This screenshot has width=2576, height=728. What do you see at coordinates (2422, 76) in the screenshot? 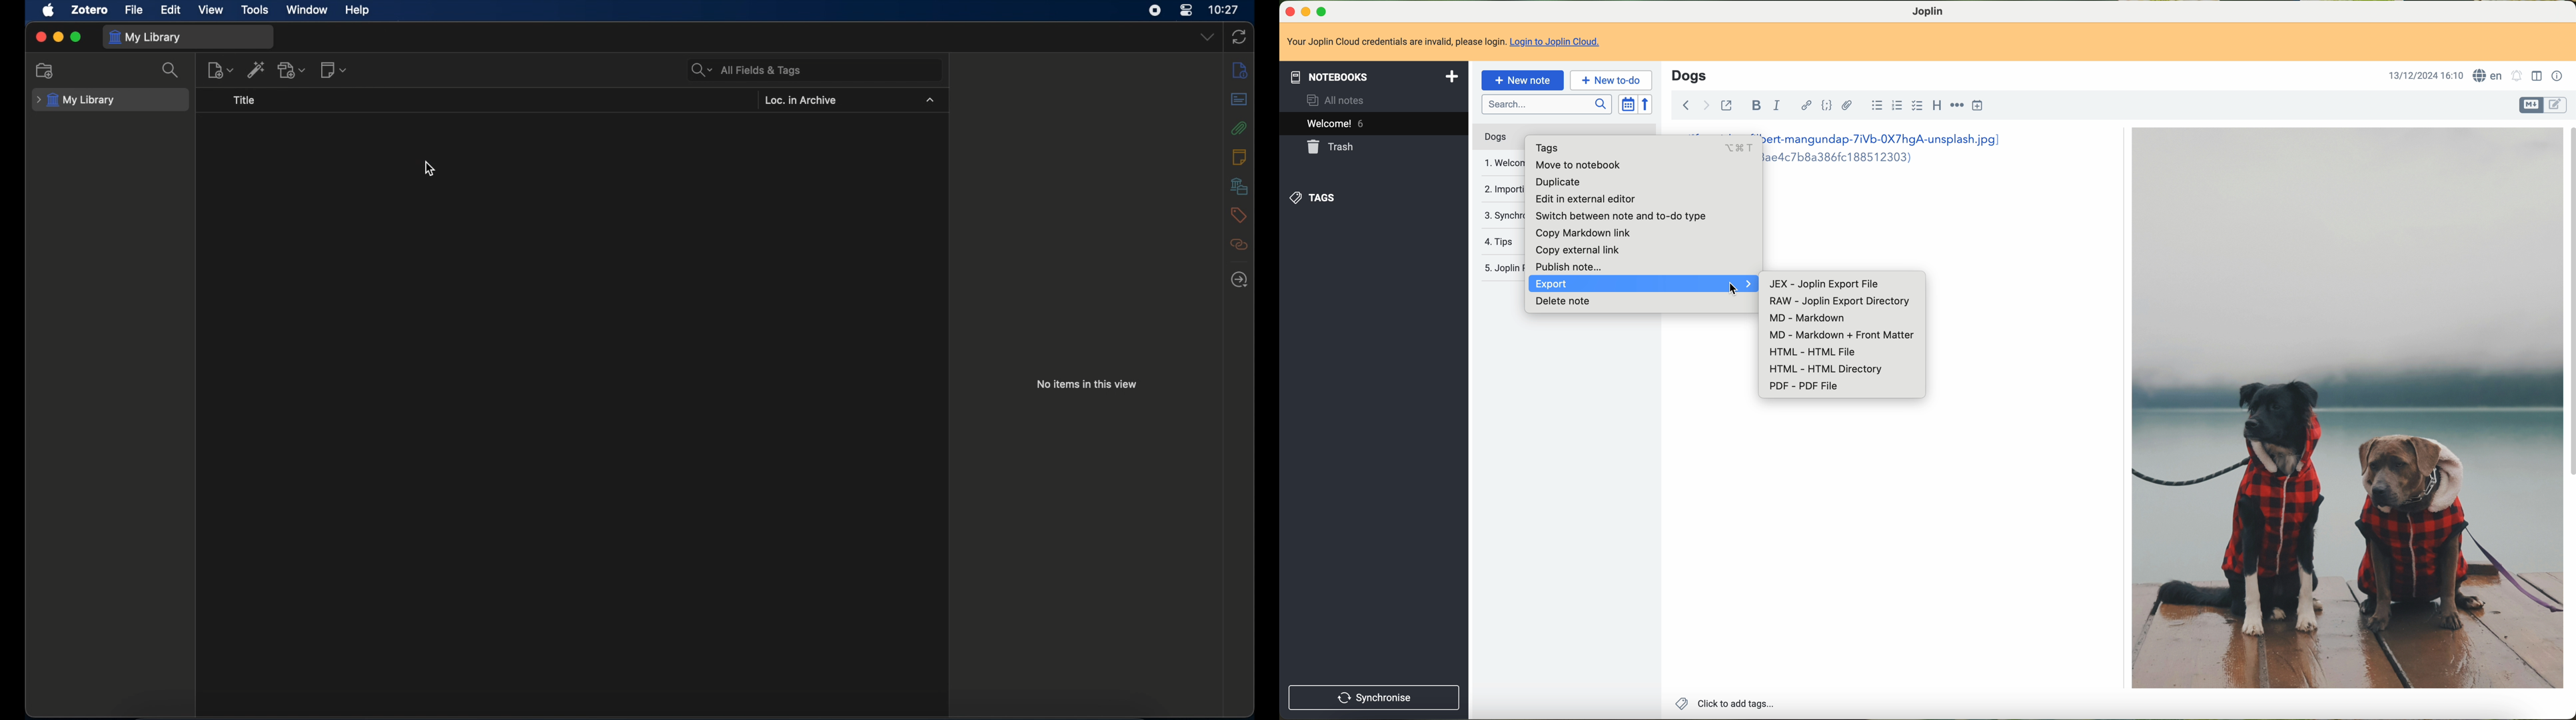
I see `13/12/2024 16:10` at bounding box center [2422, 76].